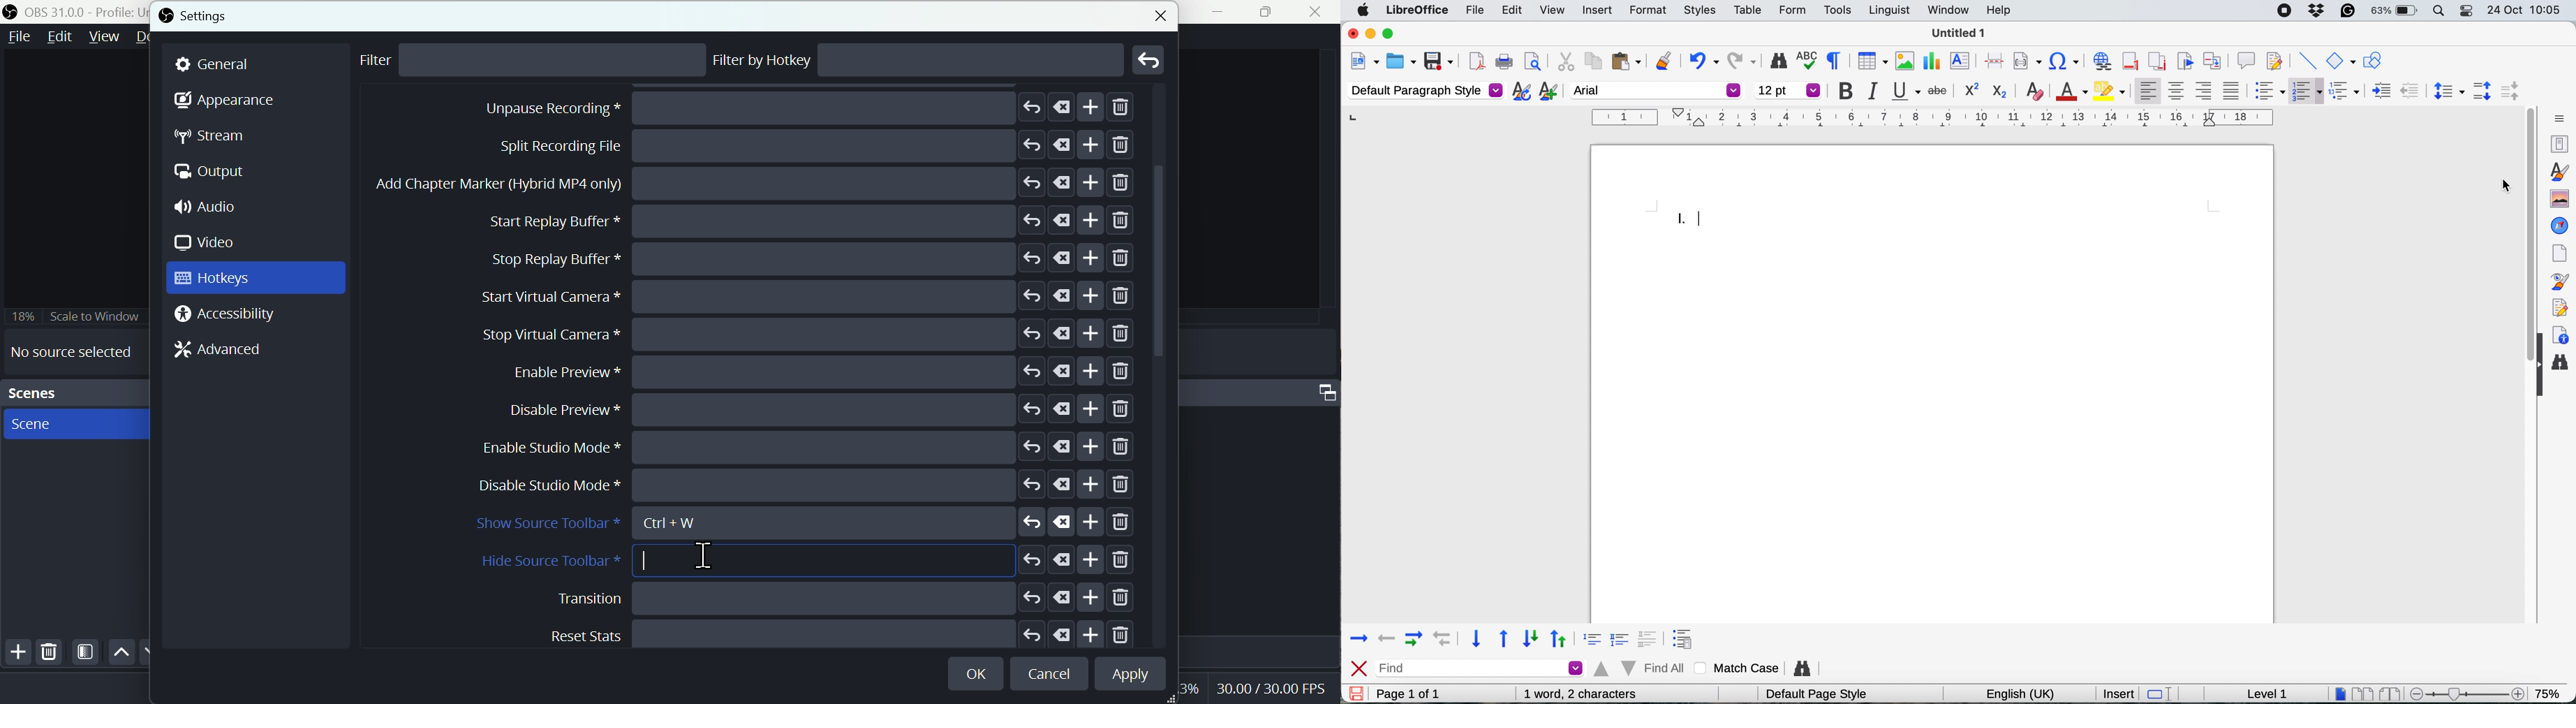 The height and width of the screenshot is (728, 2576). I want to click on Stream, so click(221, 136).